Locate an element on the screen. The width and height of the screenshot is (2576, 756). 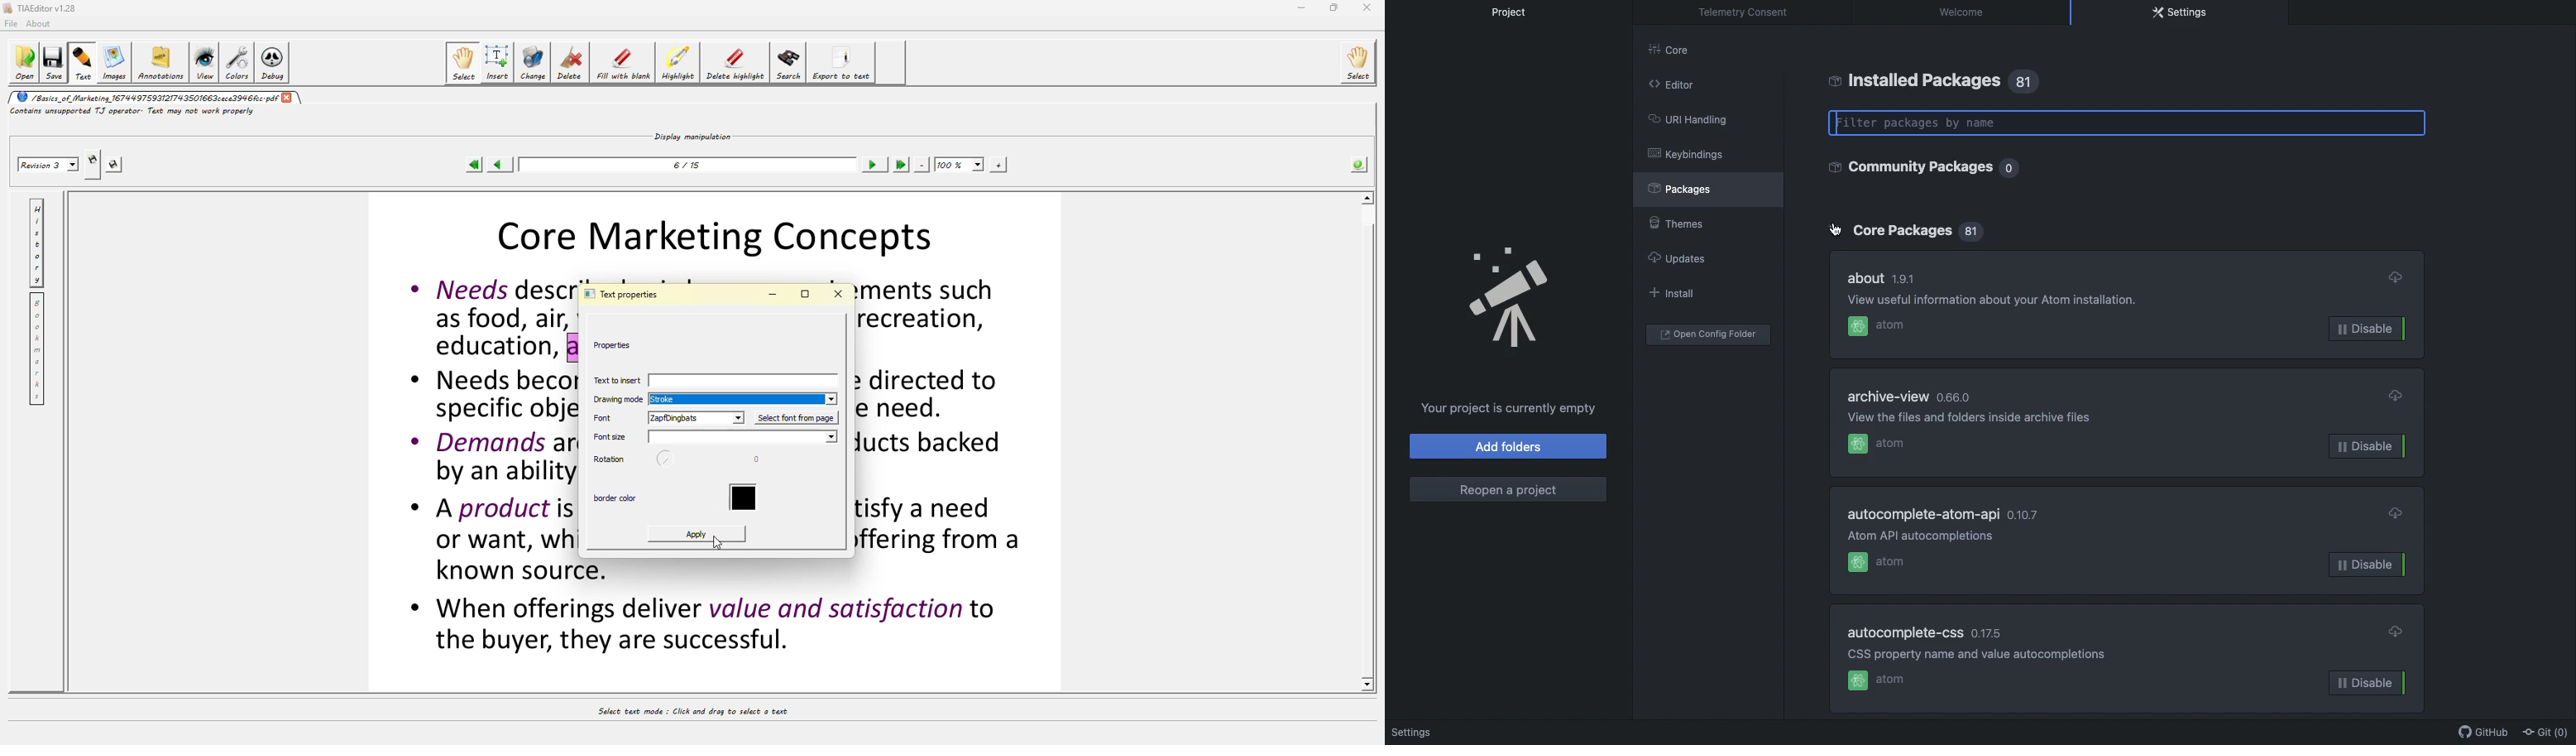
(CSS property name and value autocompletions is located at coordinates (1968, 654).